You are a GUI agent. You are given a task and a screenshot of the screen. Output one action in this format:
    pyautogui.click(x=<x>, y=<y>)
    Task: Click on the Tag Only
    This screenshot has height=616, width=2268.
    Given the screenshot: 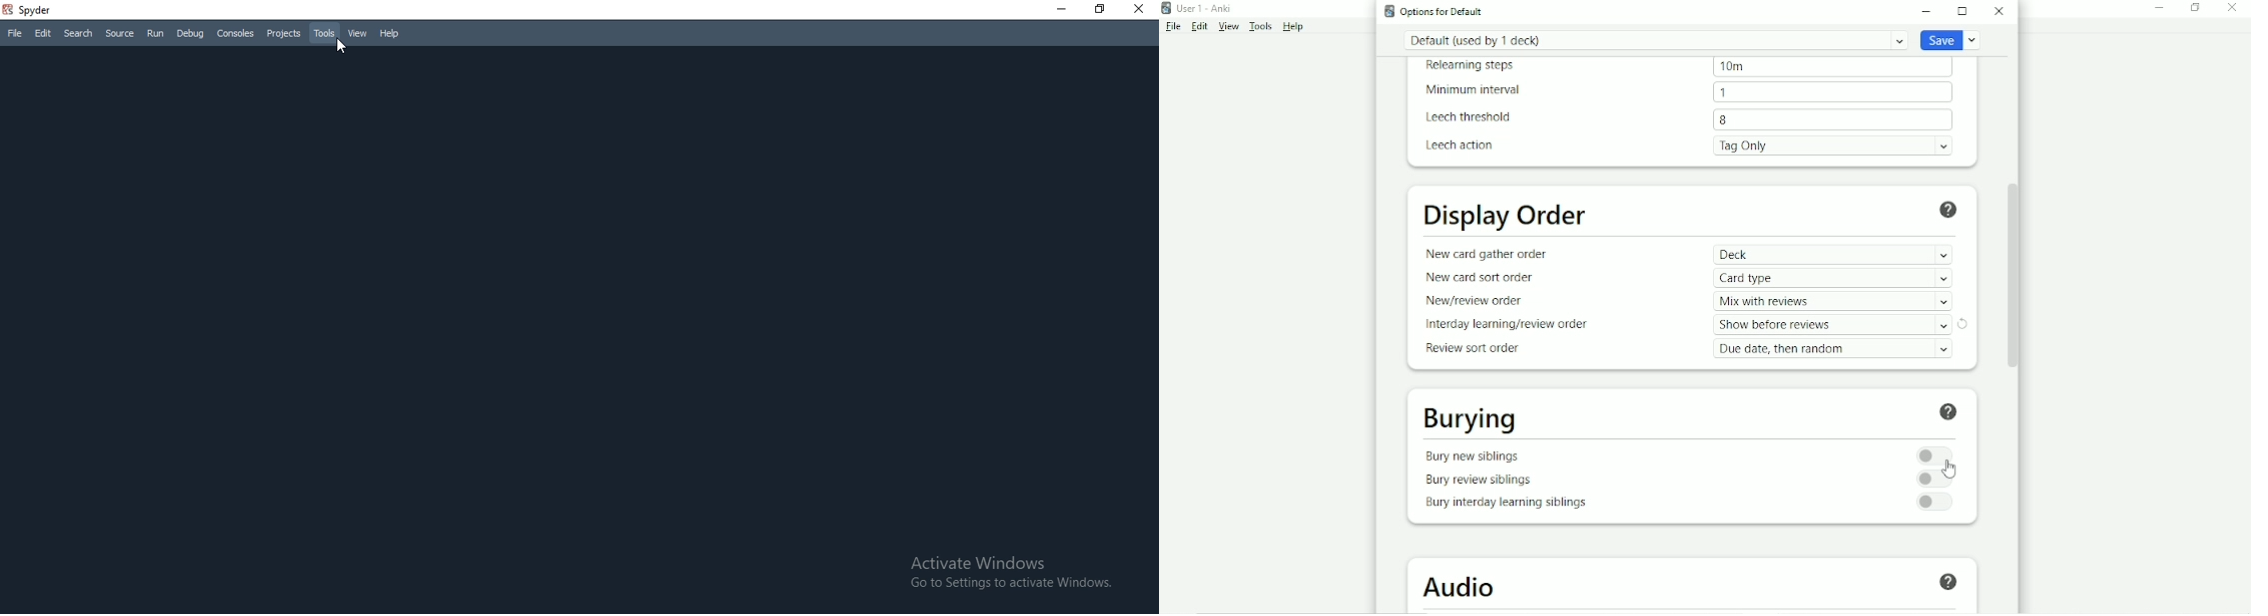 What is the action you would take?
    pyautogui.click(x=1837, y=145)
    